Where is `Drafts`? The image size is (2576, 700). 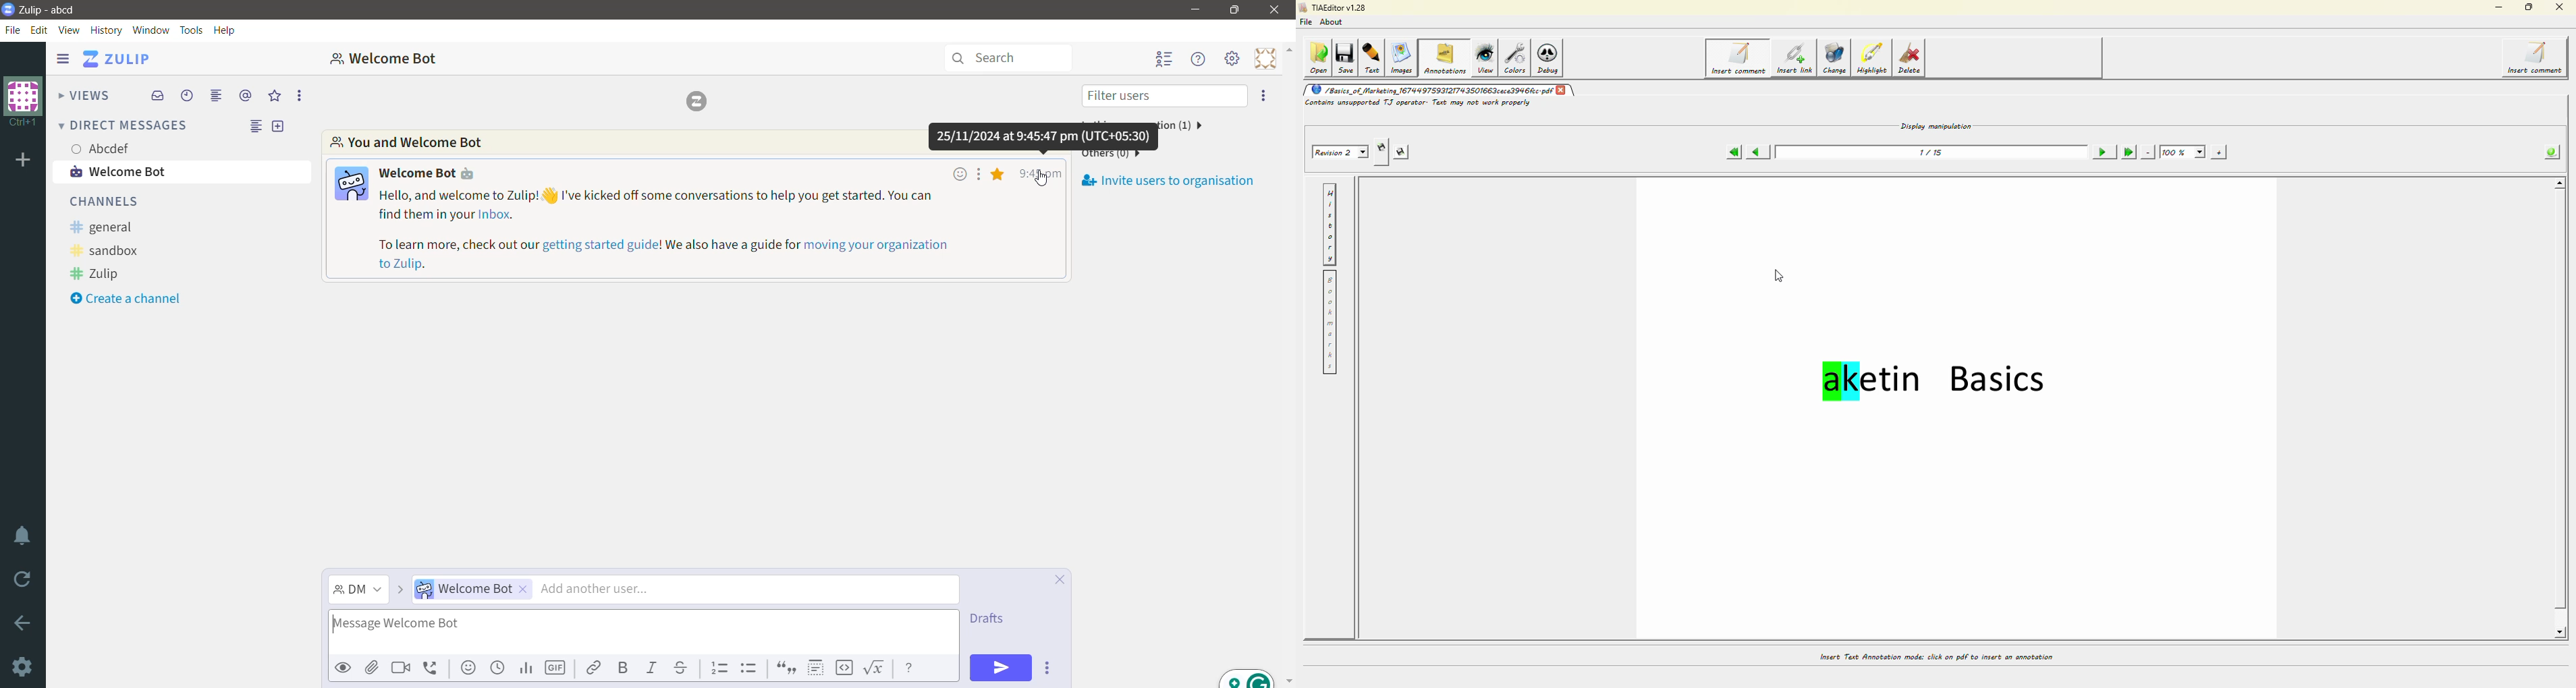
Drafts is located at coordinates (987, 619).